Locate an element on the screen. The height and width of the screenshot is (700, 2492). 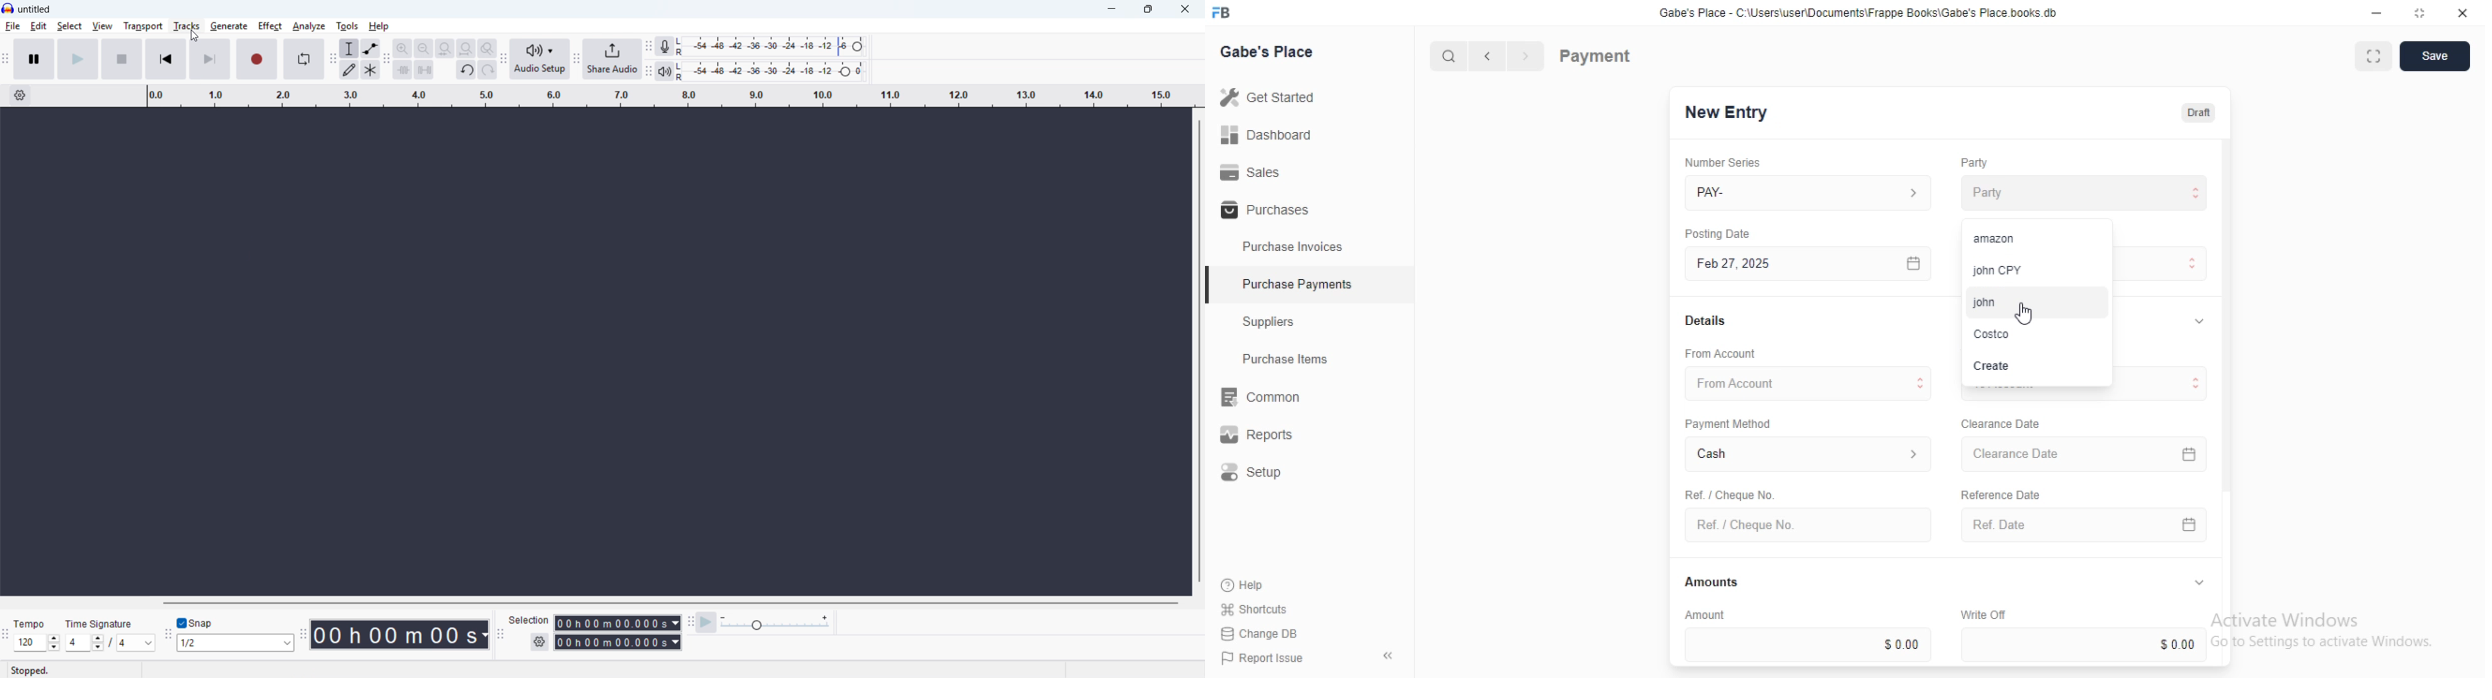
selection is located at coordinates (530, 620).